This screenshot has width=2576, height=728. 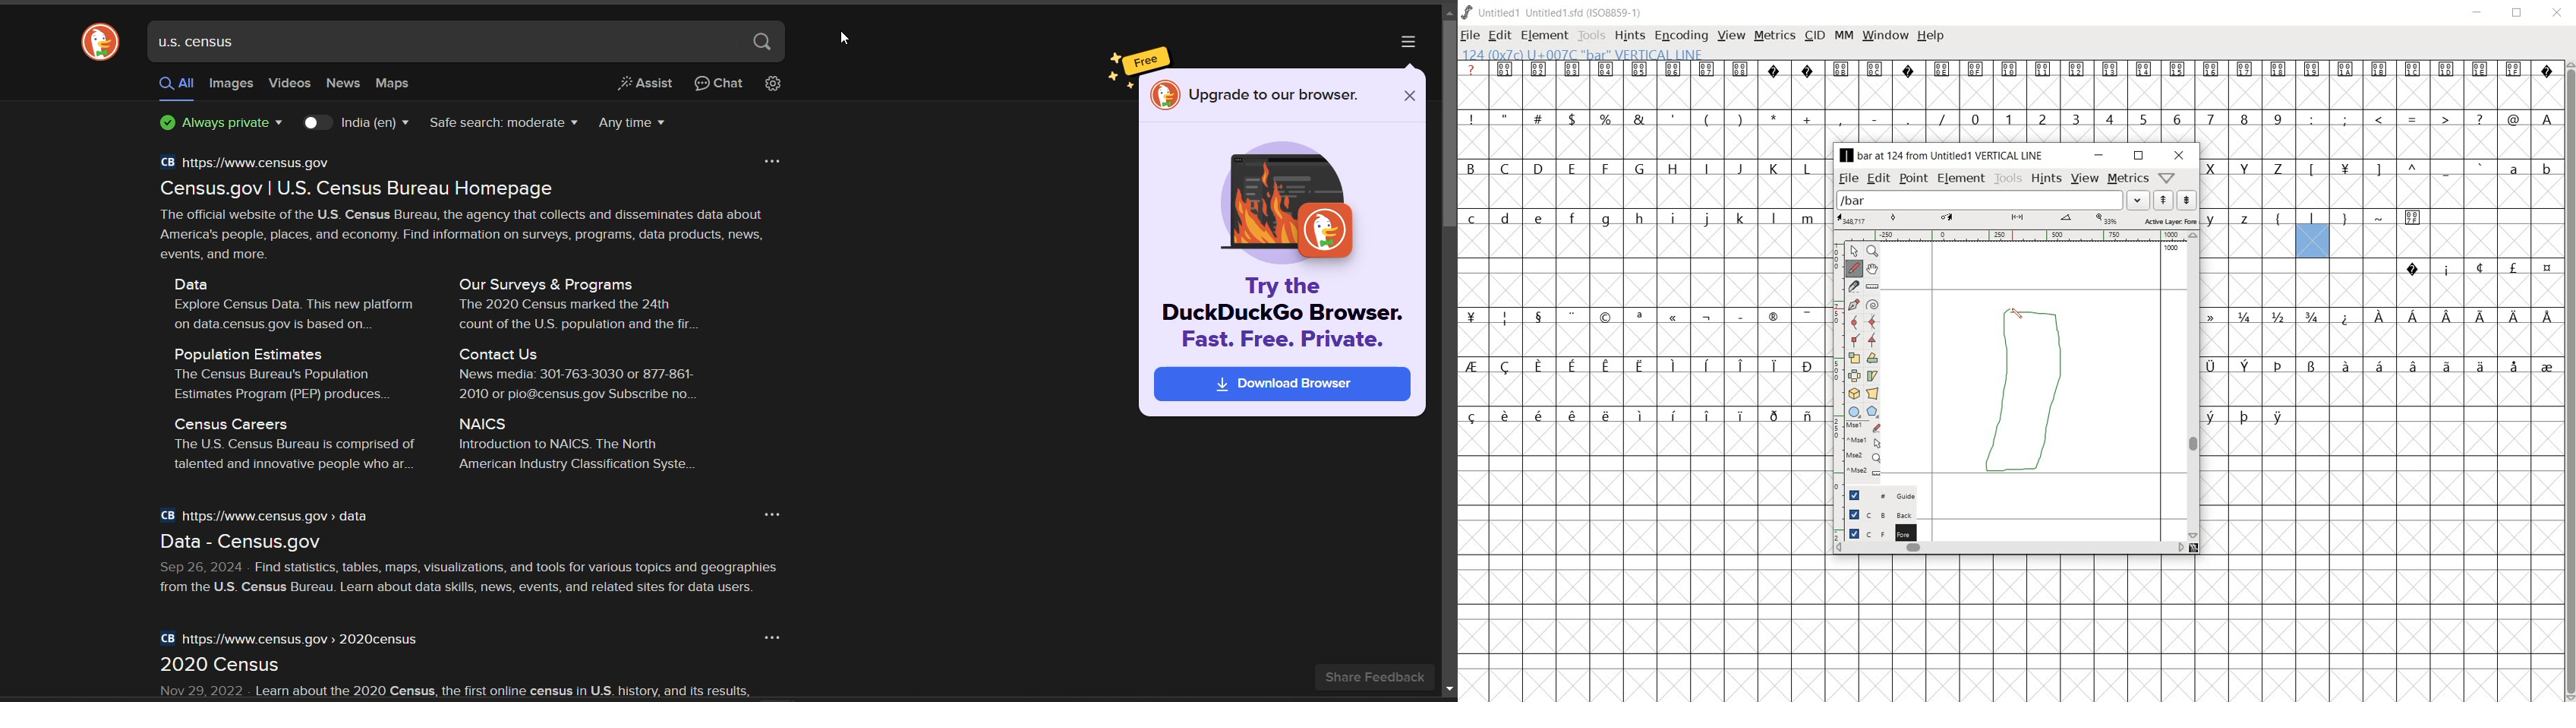 What do you see at coordinates (2010, 94) in the screenshot?
I see `empty cells` at bounding box center [2010, 94].